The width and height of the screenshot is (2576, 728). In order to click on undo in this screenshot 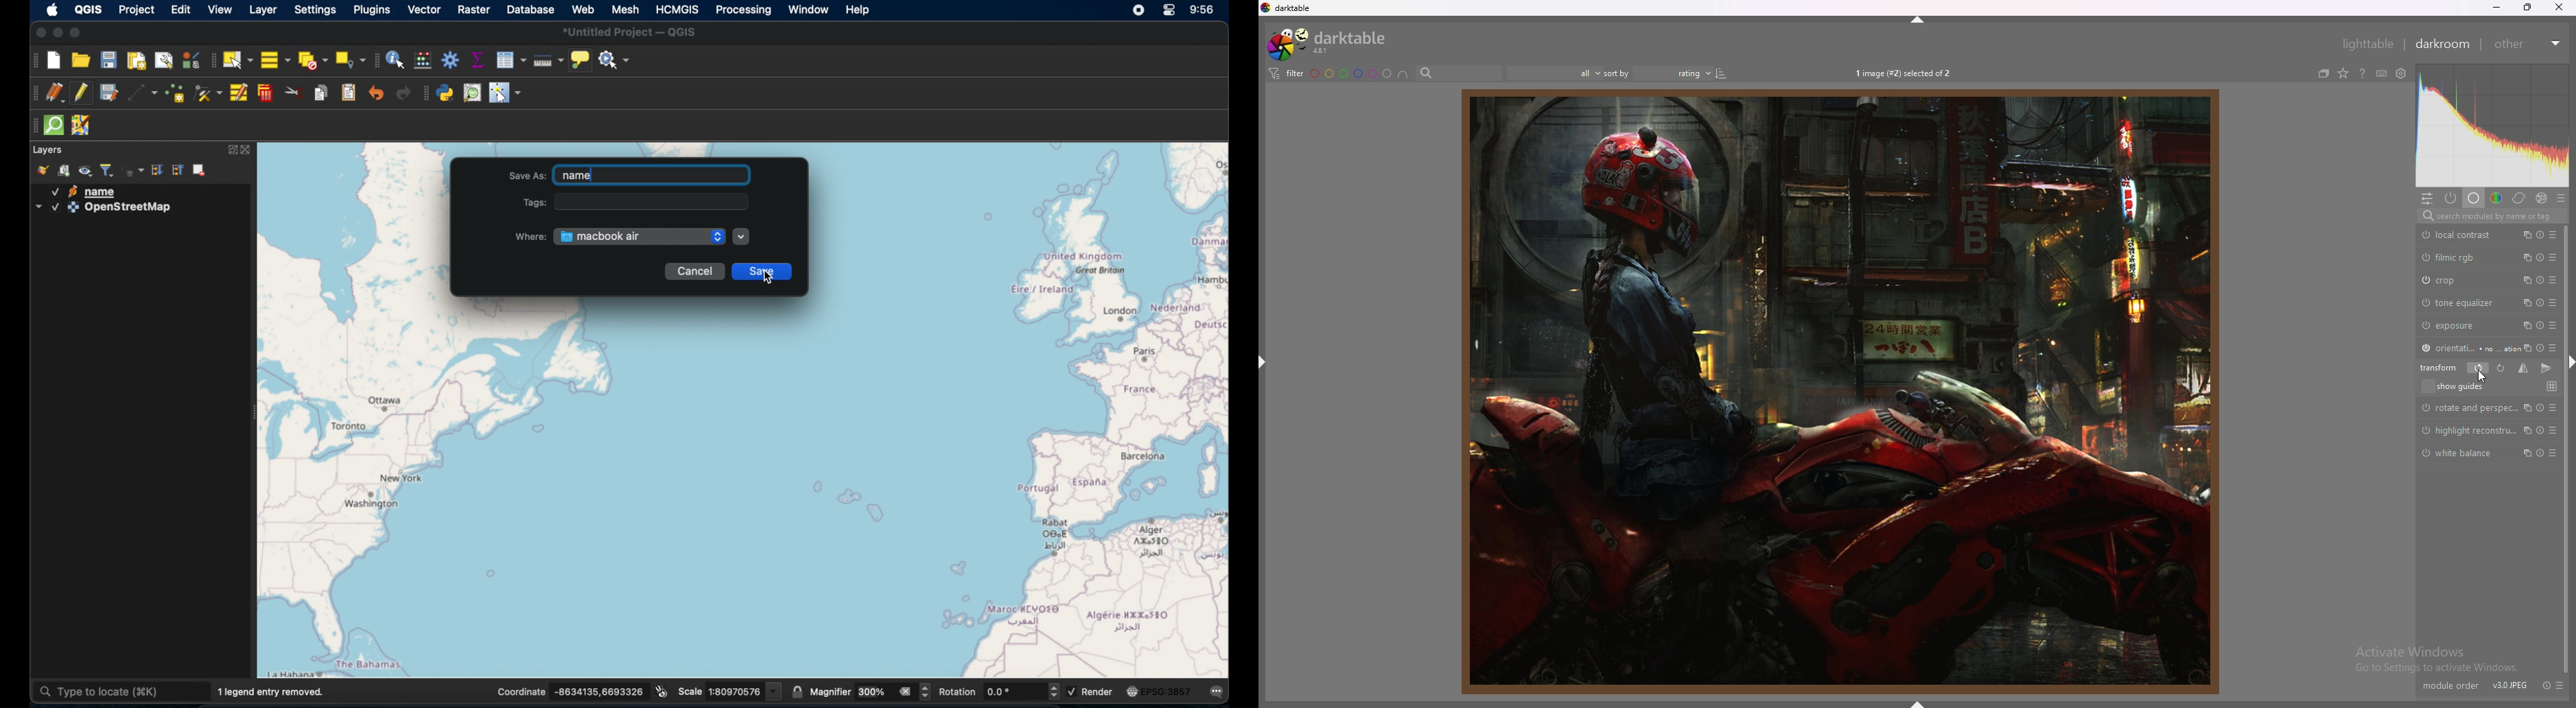, I will do `click(376, 92)`.